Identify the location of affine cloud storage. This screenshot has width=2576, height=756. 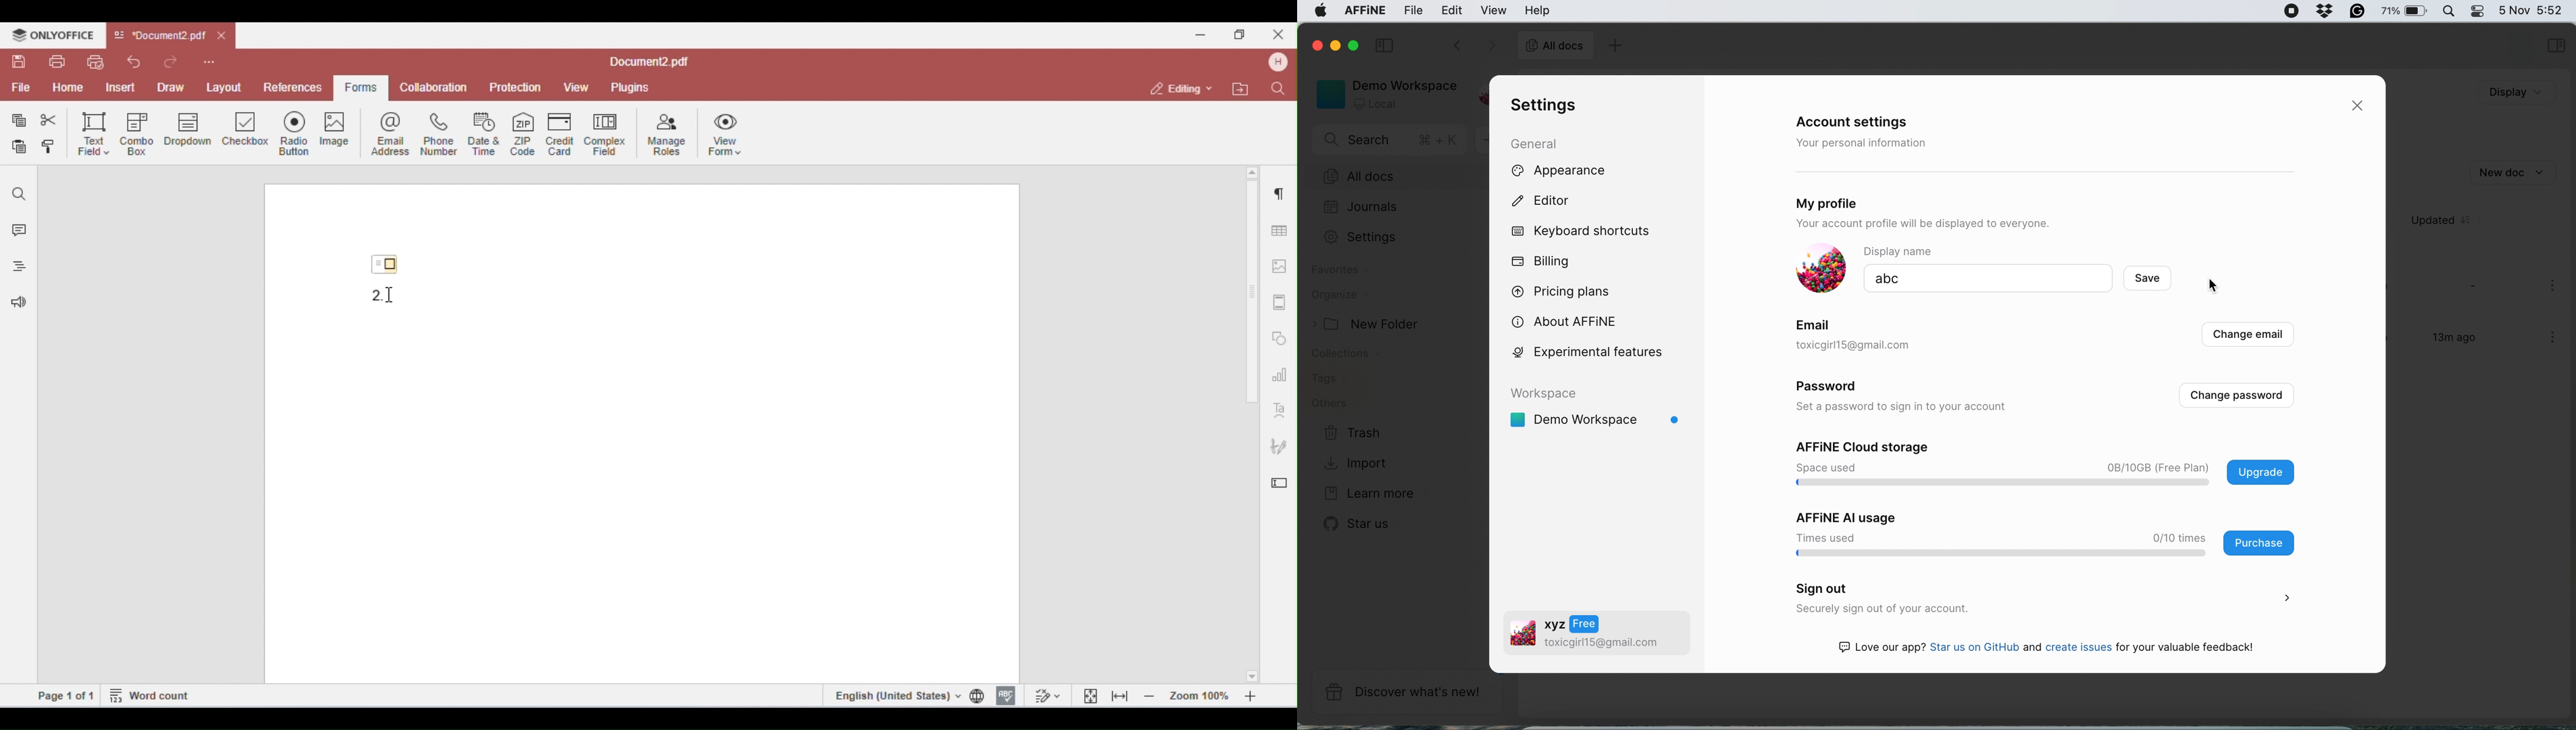
(2049, 465).